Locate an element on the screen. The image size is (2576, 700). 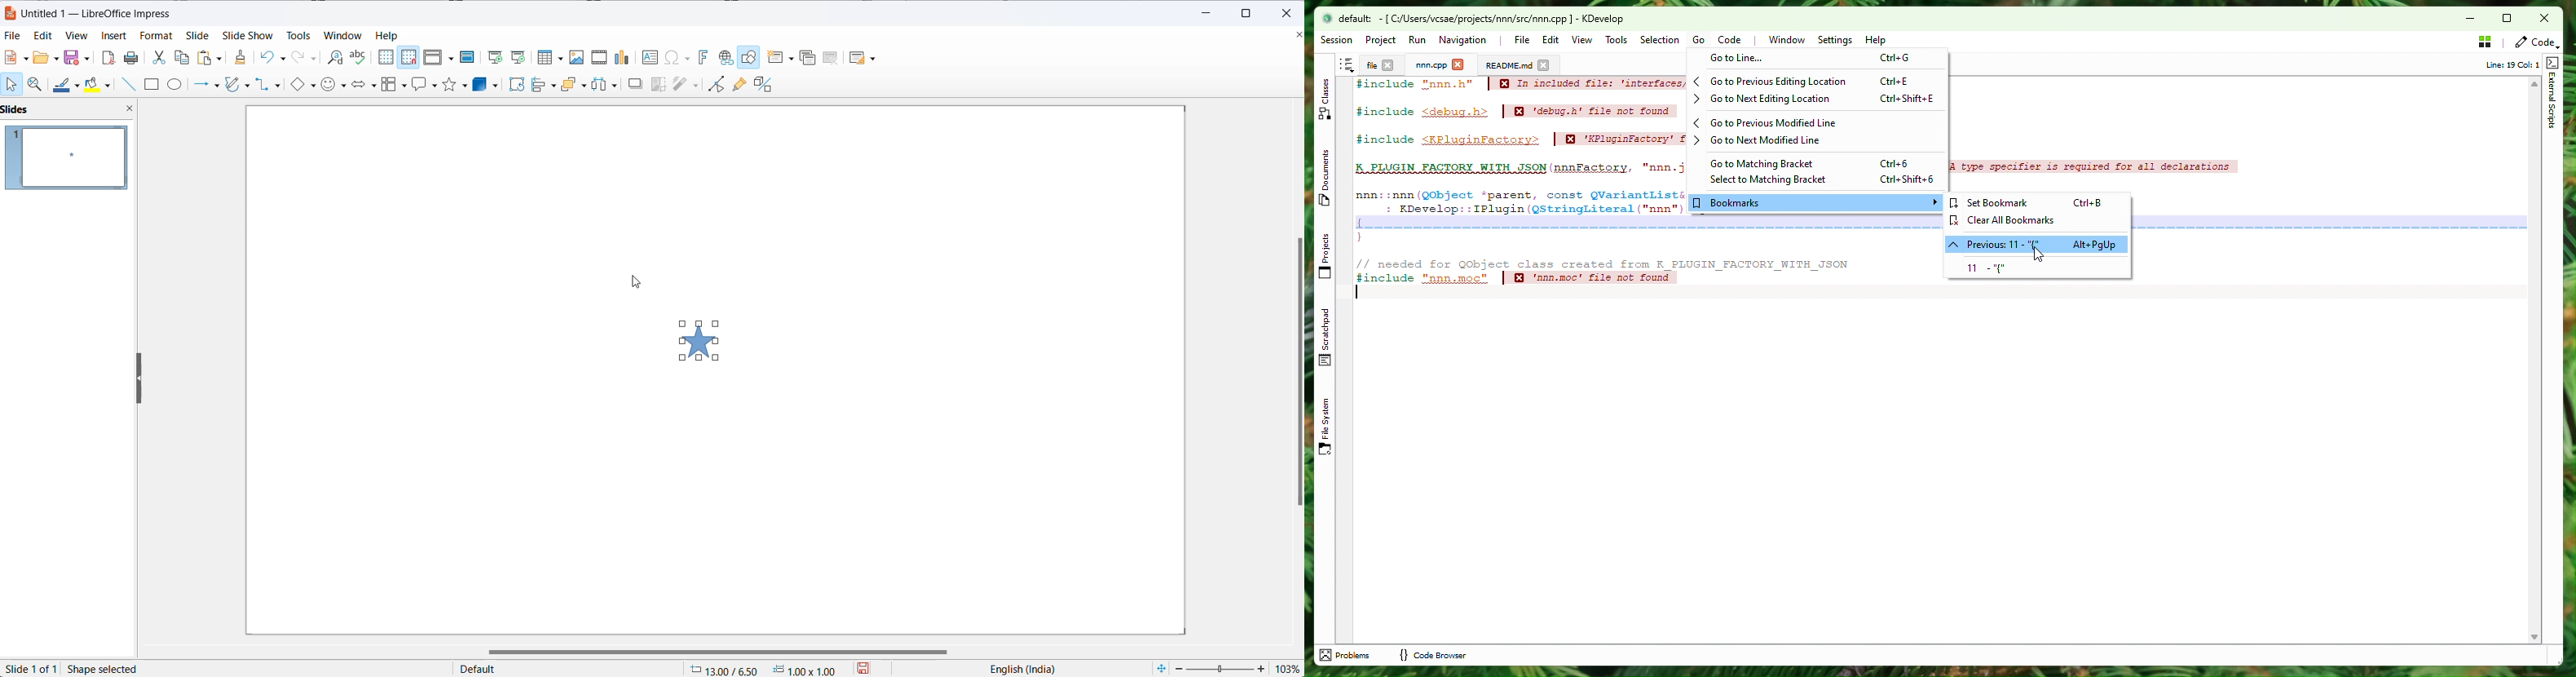
cursor is located at coordinates (642, 287).